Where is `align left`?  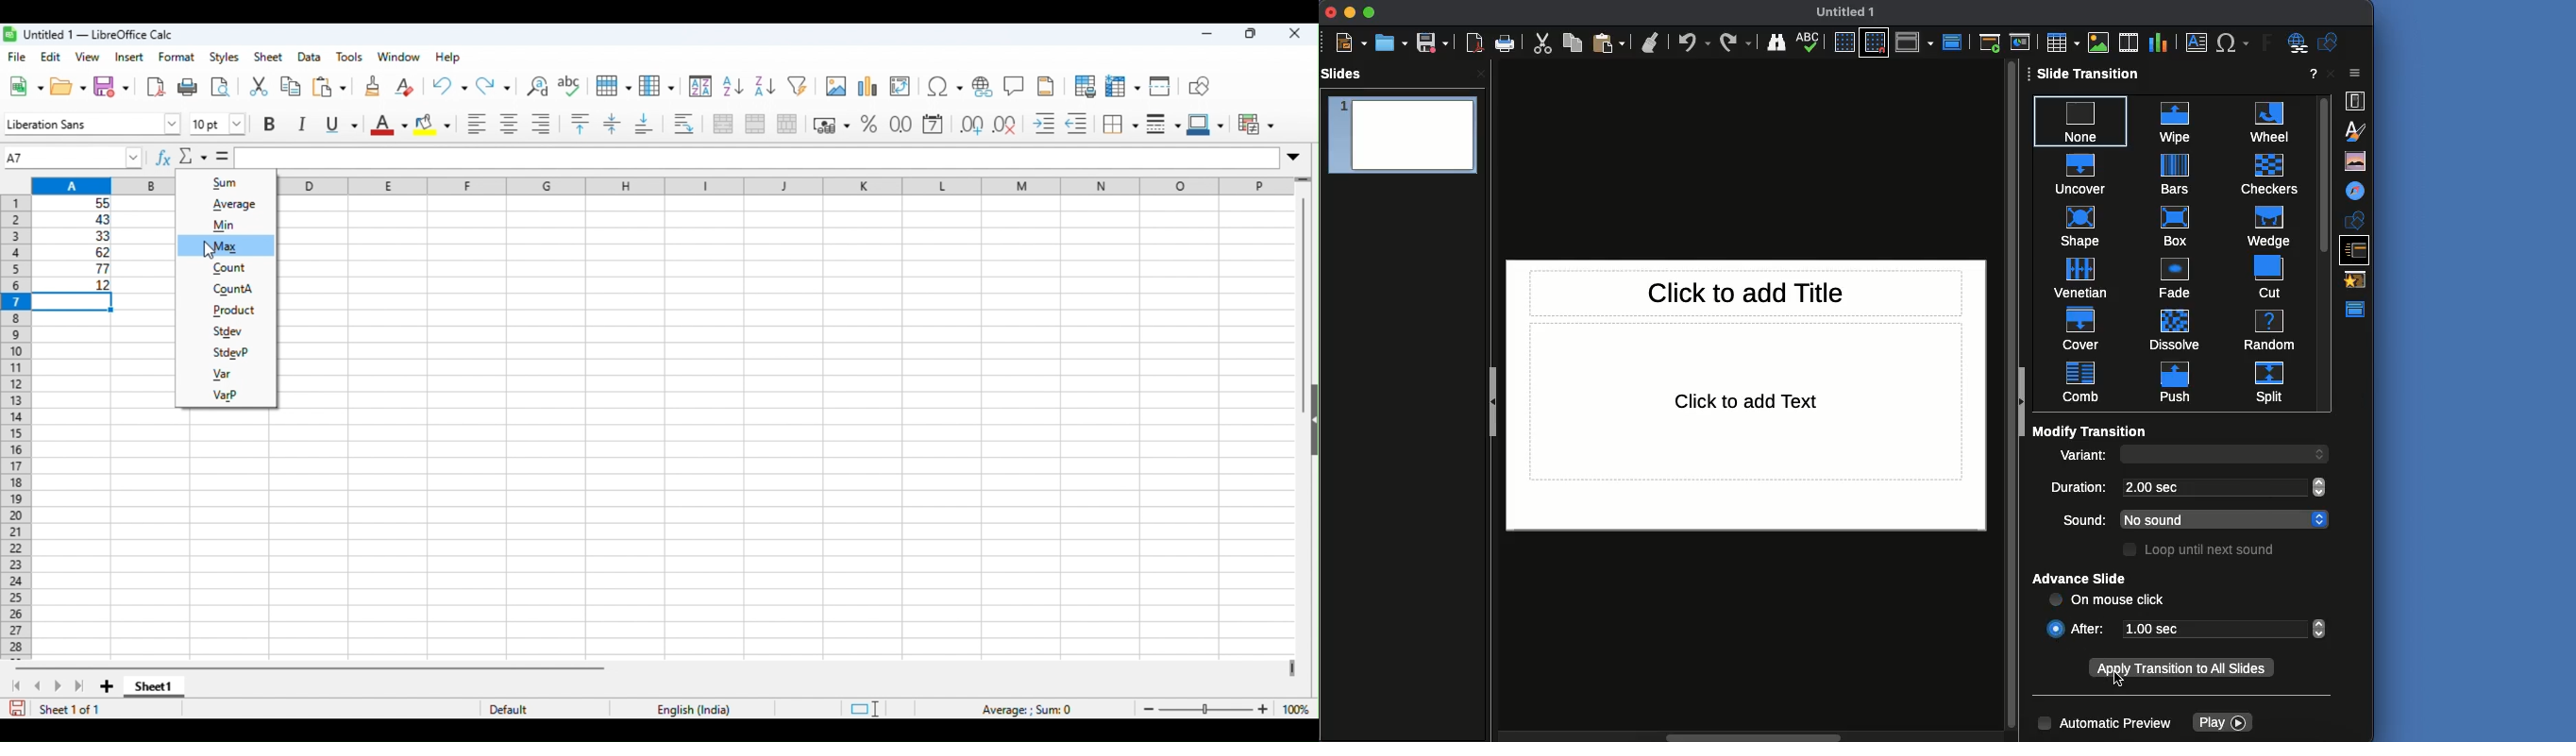 align left is located at coordinates (477, 124).